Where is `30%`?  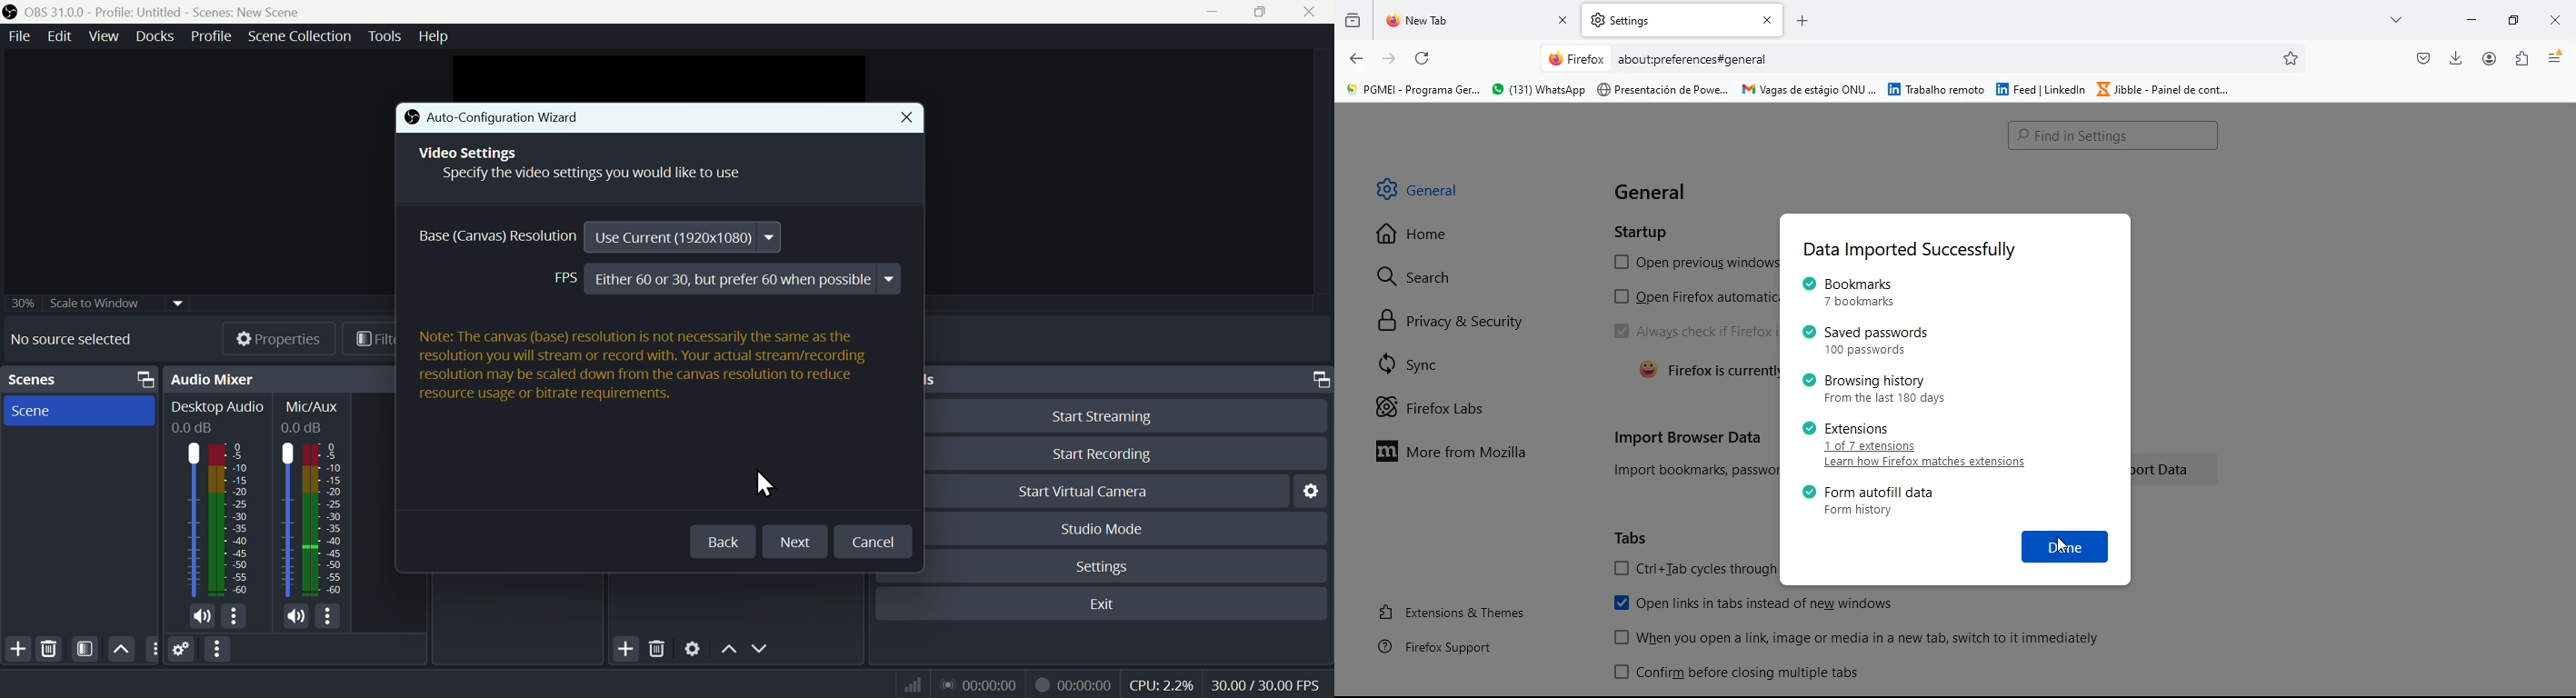 30% is located at coordinates (20, 302).